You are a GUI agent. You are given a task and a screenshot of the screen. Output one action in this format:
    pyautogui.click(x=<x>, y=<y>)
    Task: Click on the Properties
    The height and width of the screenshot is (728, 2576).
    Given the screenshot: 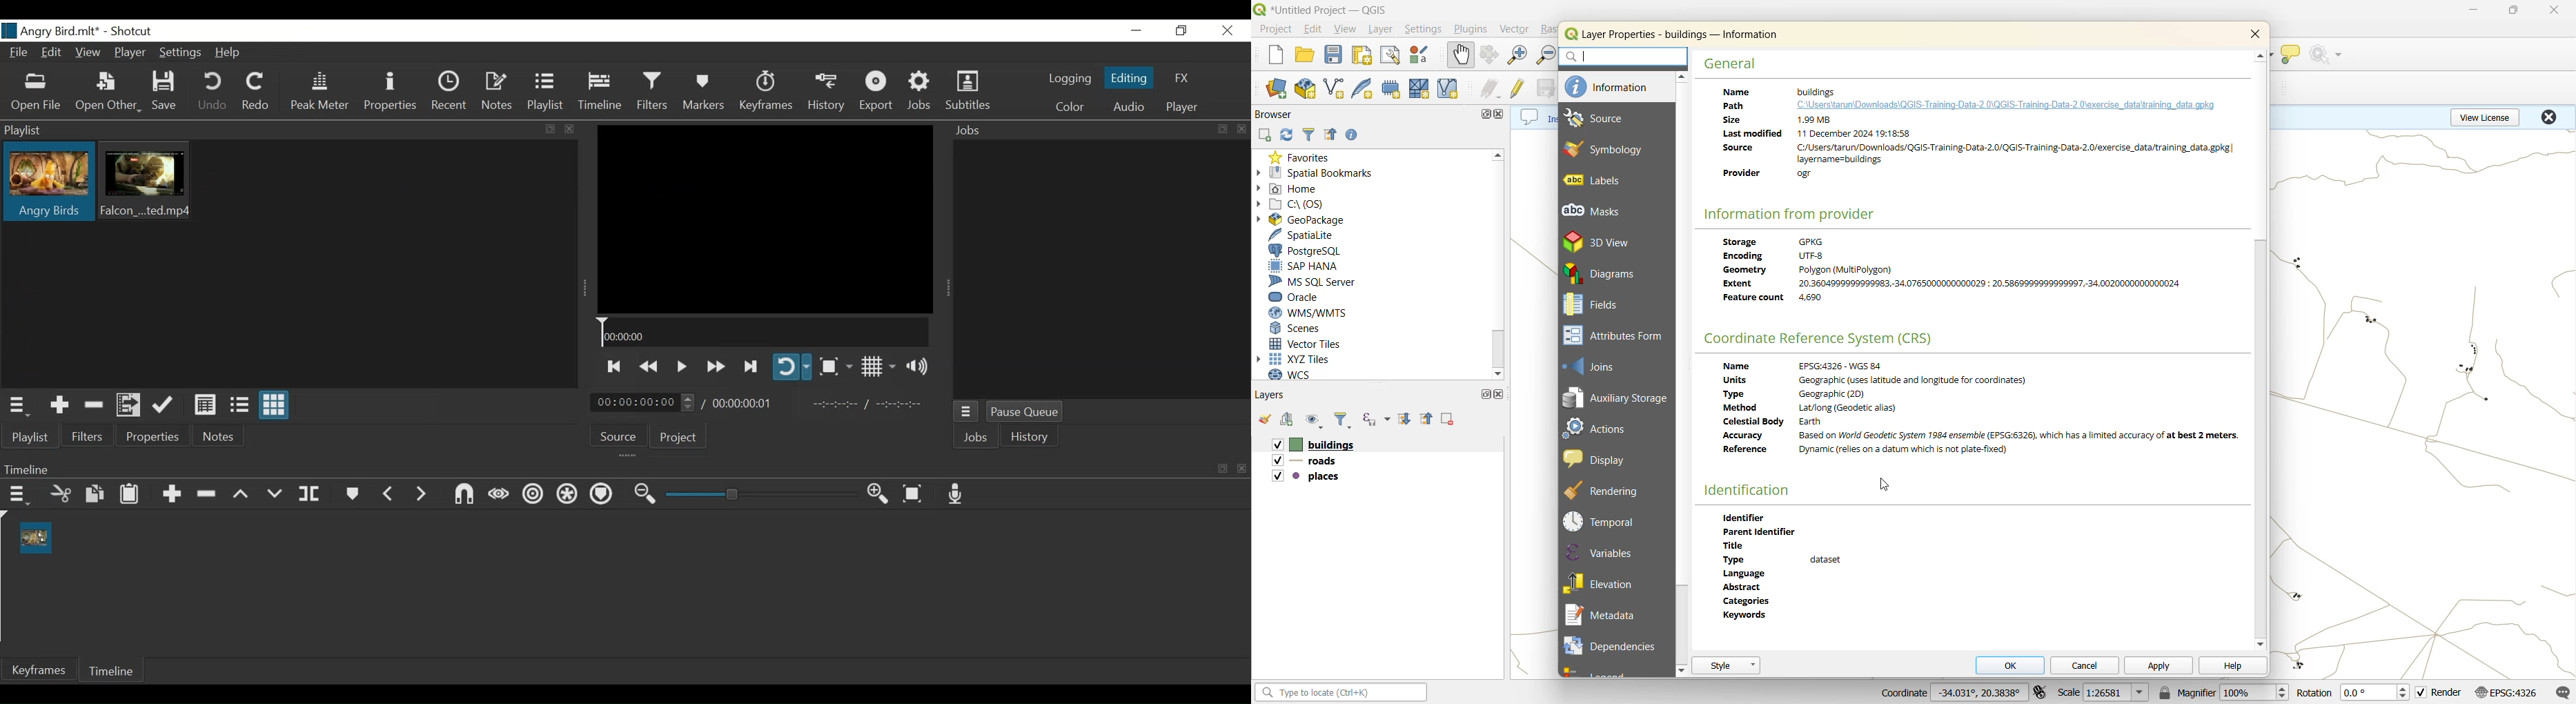 What is the action you would take?
    pyautogui.click(x=392, y=94)
    